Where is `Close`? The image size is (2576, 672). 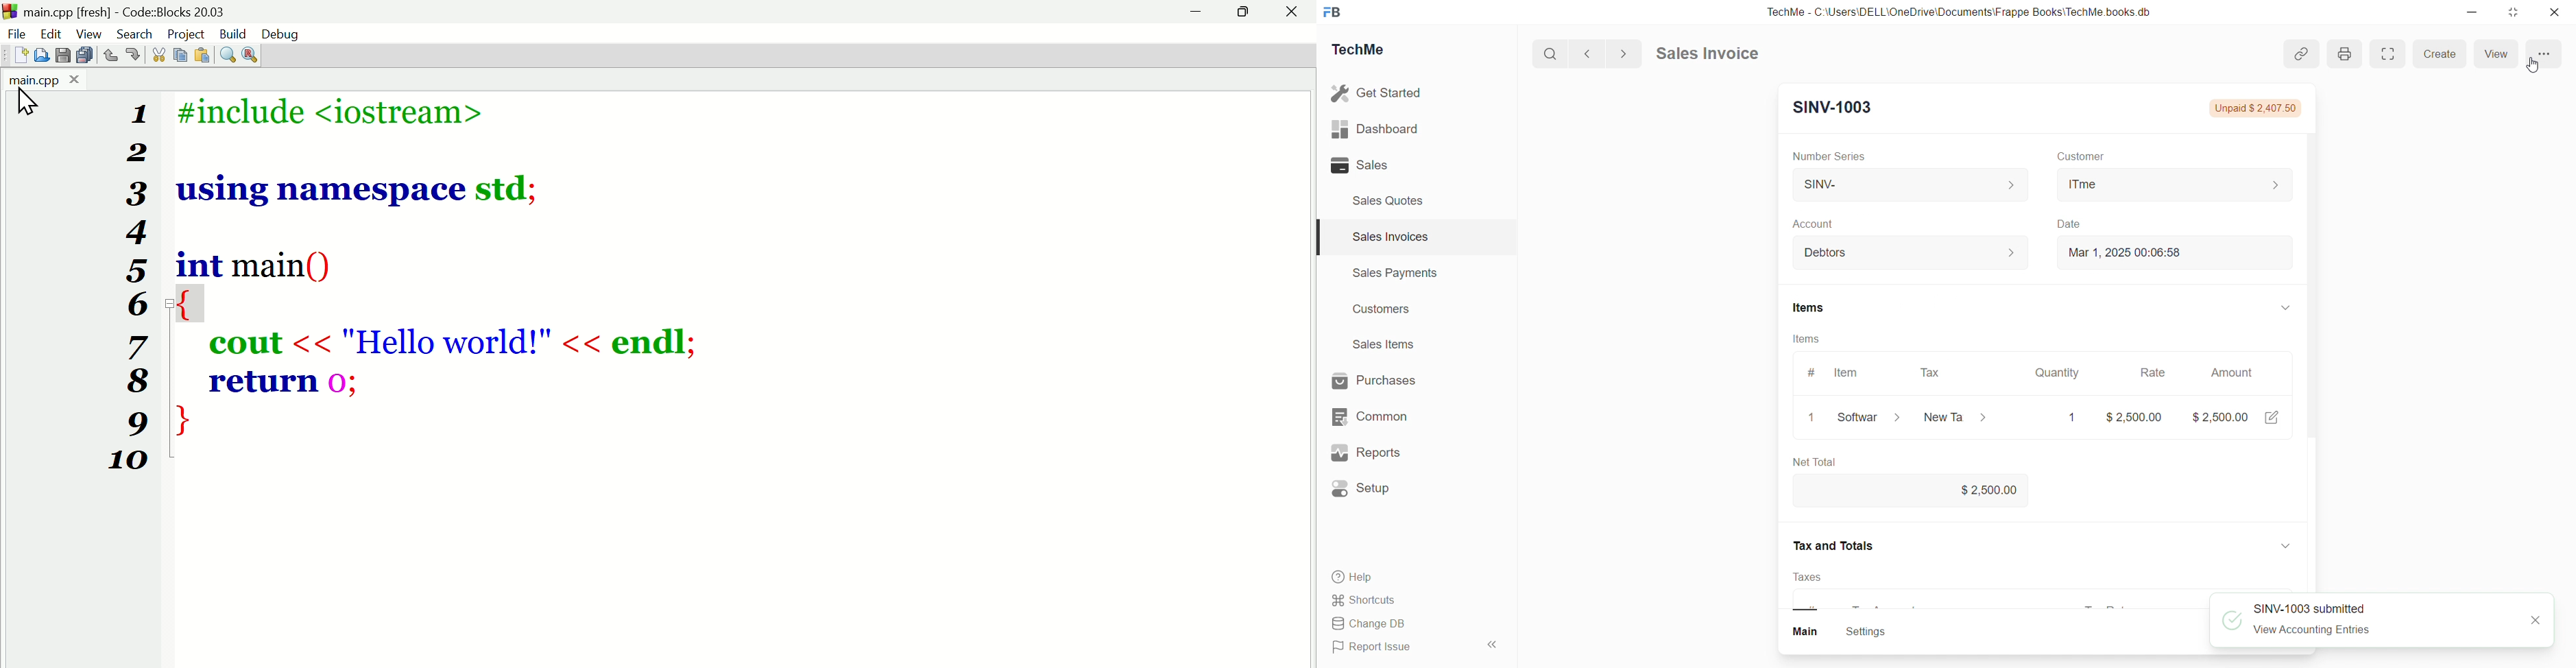 Close is located at coordinates (1292, 14).